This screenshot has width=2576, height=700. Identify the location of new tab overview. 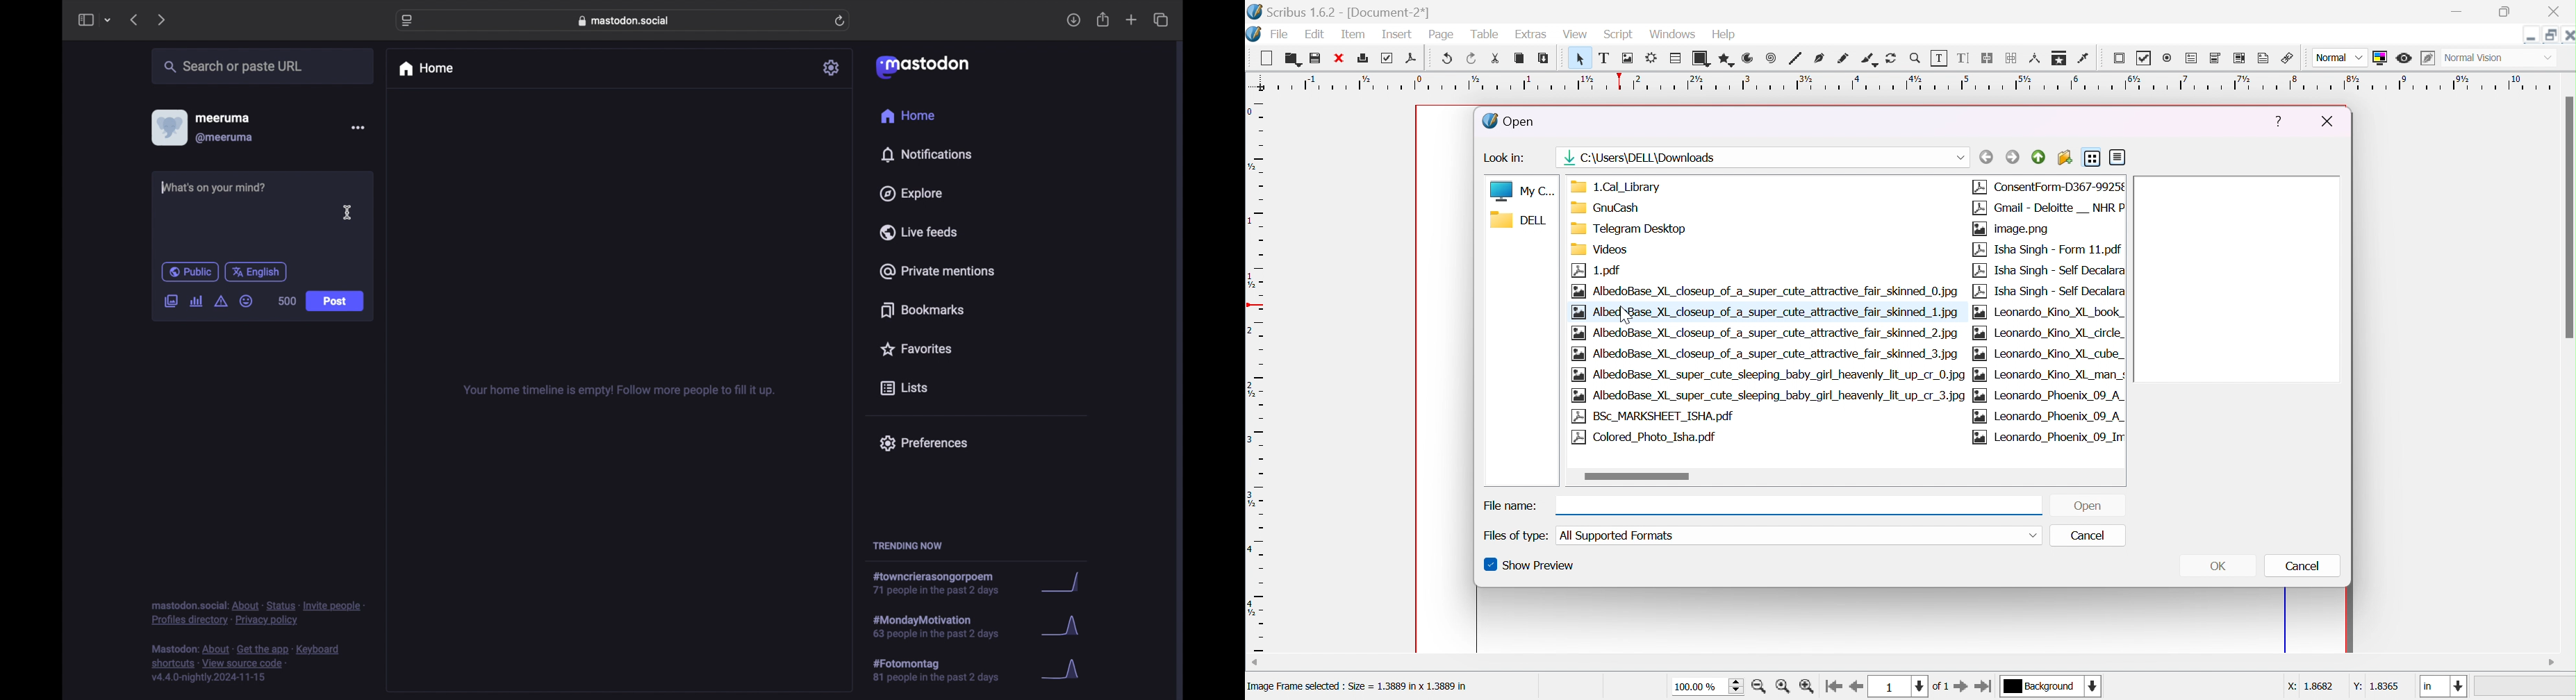
(1131, 19).